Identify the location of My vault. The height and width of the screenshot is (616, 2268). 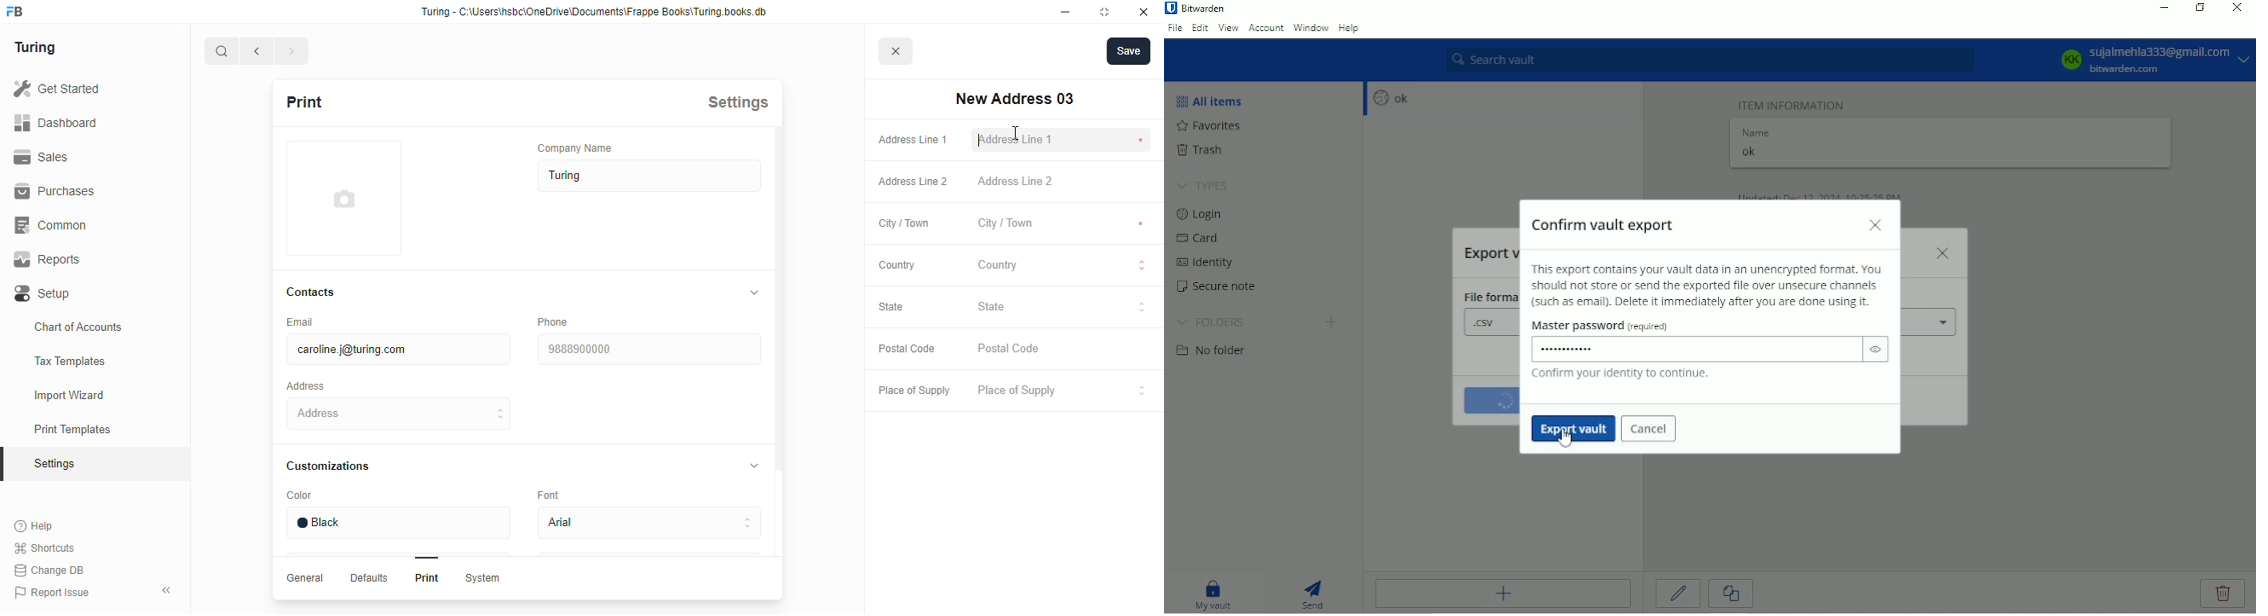
(1213, 593).